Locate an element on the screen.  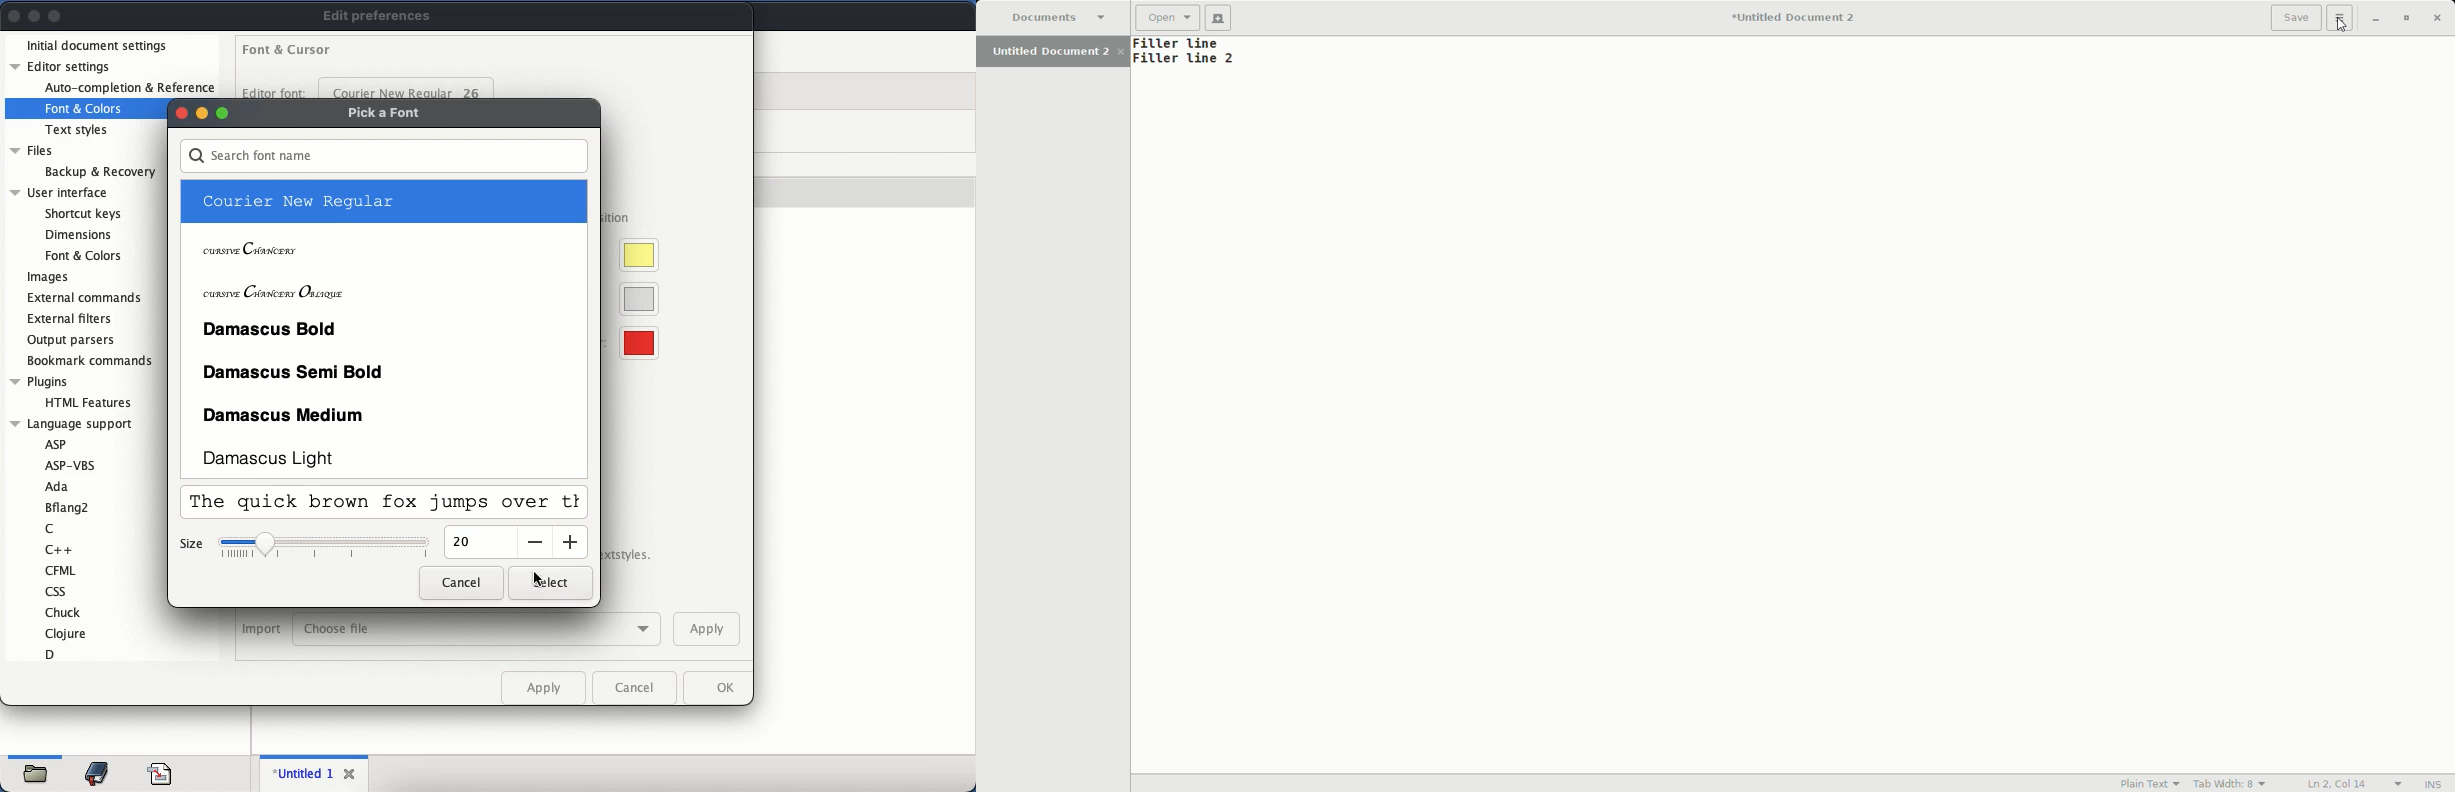
Options is located at coordinates (2341, 18).